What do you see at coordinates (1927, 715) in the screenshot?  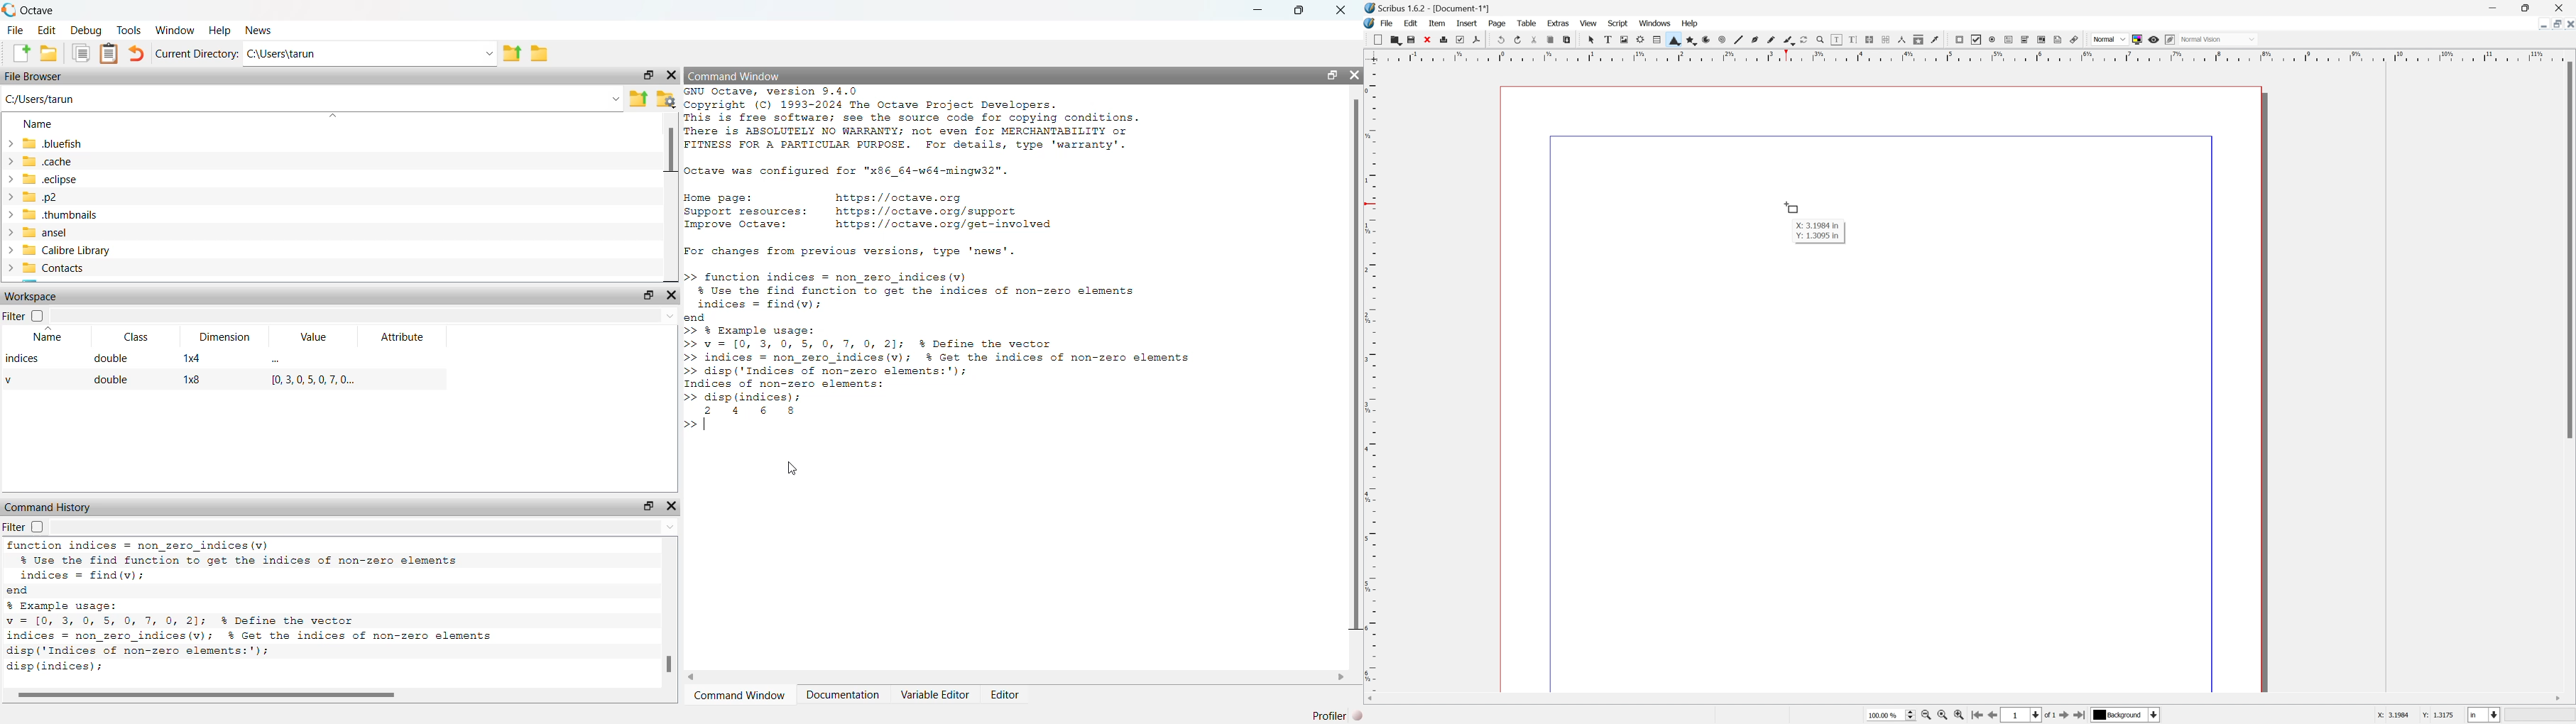 I see `Zoom out by stepping values in Tools preferences` at bounding box center [1927, 715].